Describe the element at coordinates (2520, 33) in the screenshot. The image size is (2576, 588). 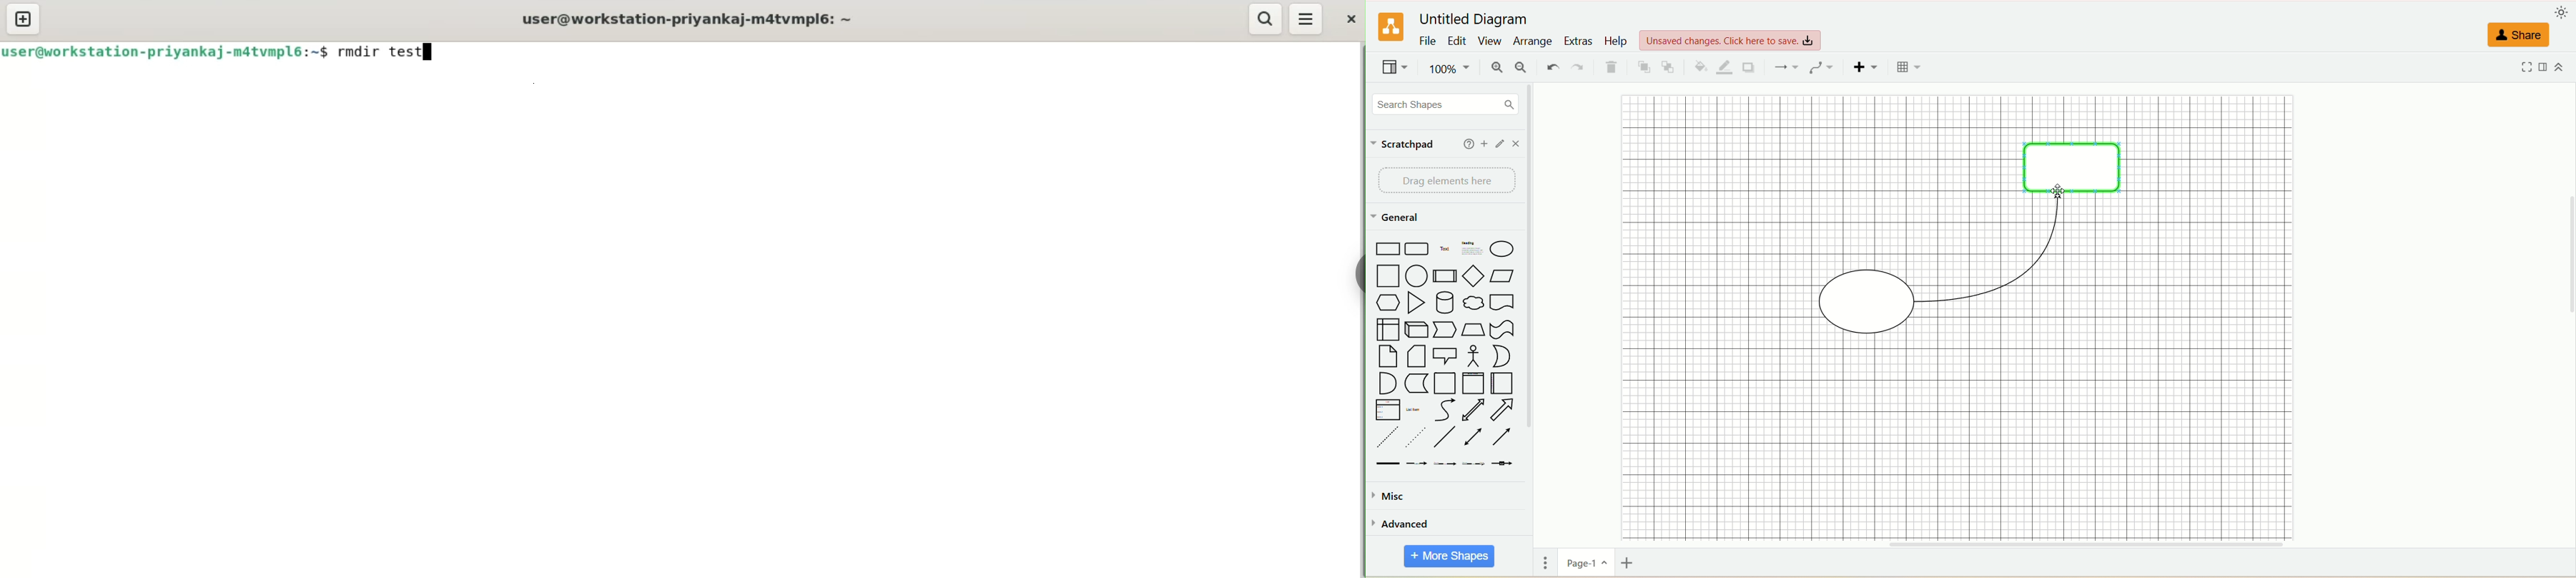
I see `share` at that location.